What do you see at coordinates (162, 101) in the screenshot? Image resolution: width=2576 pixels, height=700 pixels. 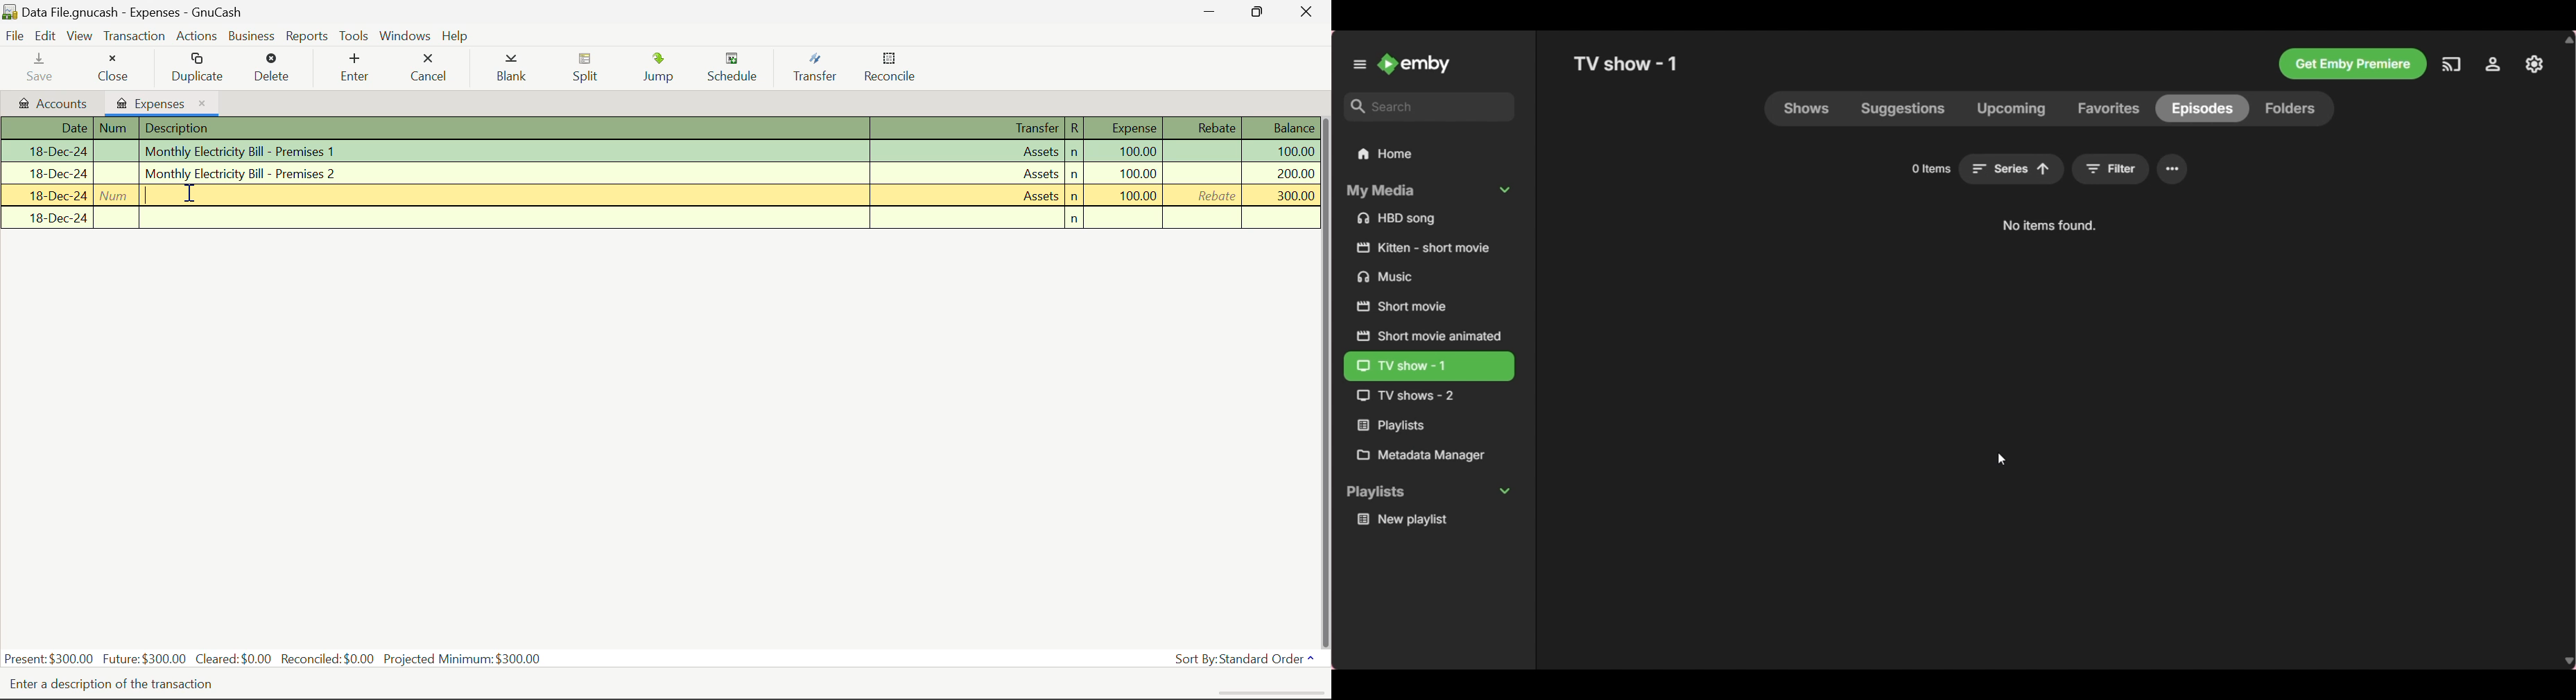 I see `Expenses` at bounding box center [162, 101].